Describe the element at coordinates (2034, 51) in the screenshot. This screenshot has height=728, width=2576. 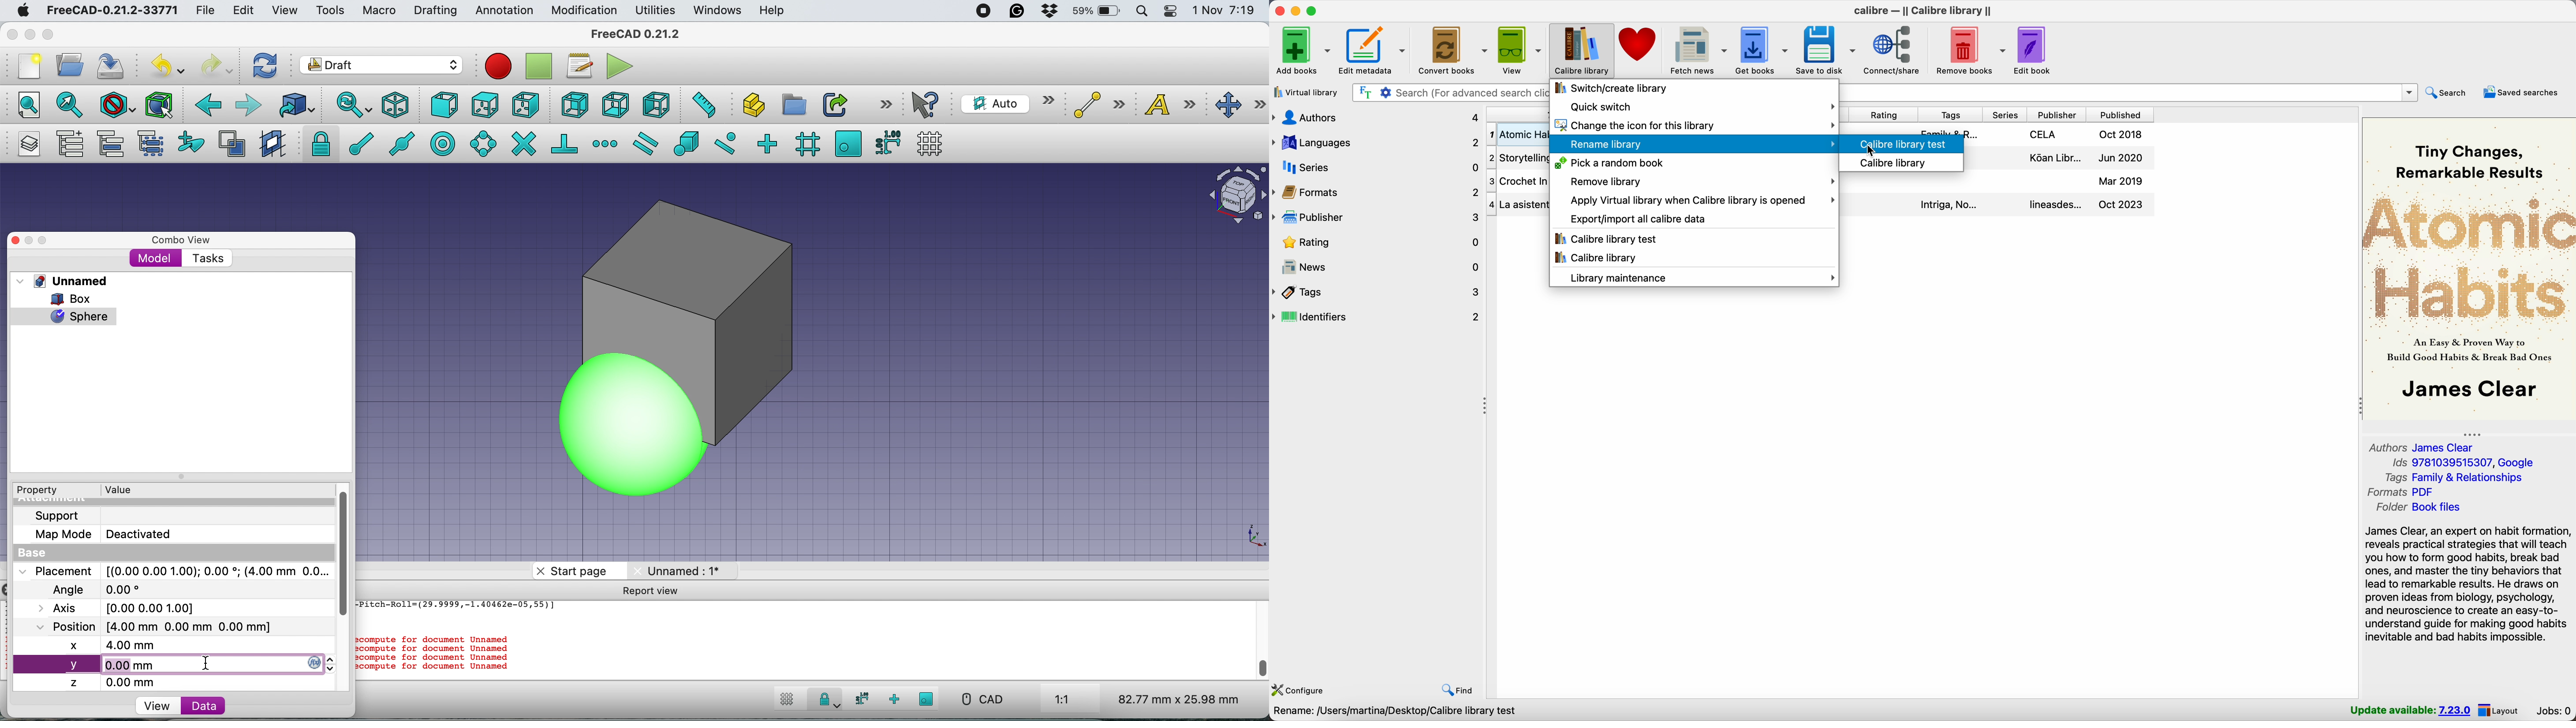
I see `edit book` at that location.